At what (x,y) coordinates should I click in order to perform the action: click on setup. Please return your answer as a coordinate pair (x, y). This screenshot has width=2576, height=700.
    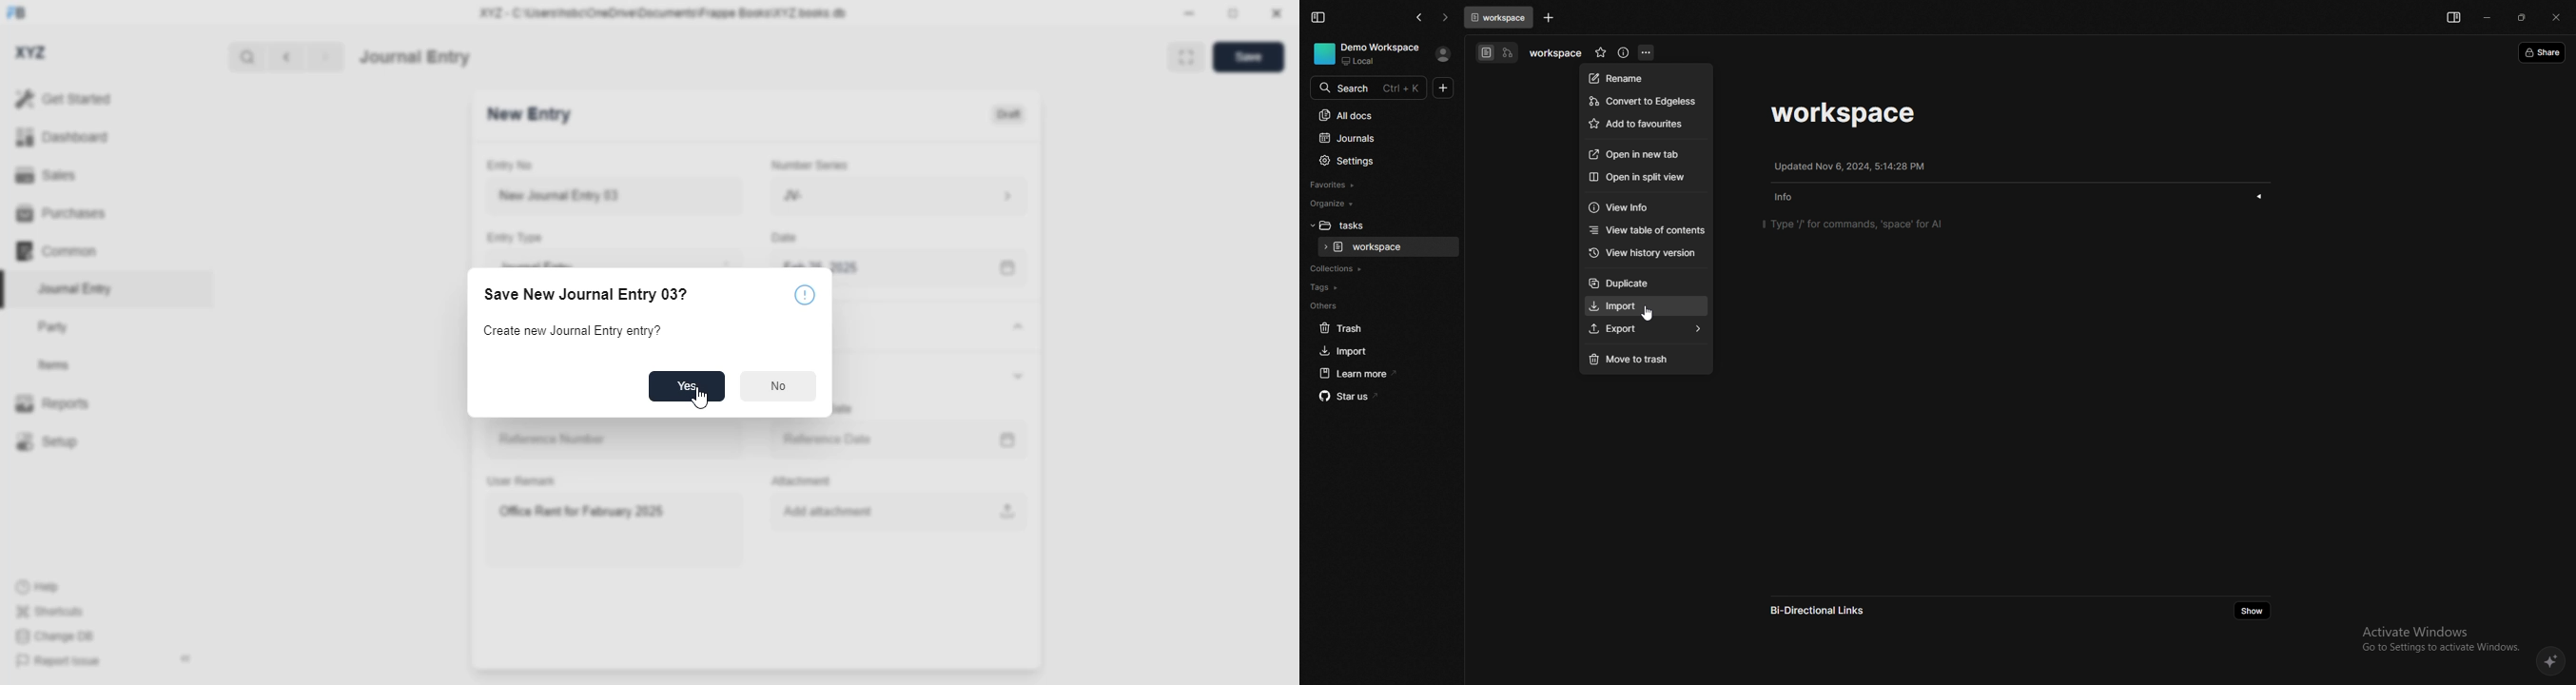
    Looking at the image, I should click on (46, 440).